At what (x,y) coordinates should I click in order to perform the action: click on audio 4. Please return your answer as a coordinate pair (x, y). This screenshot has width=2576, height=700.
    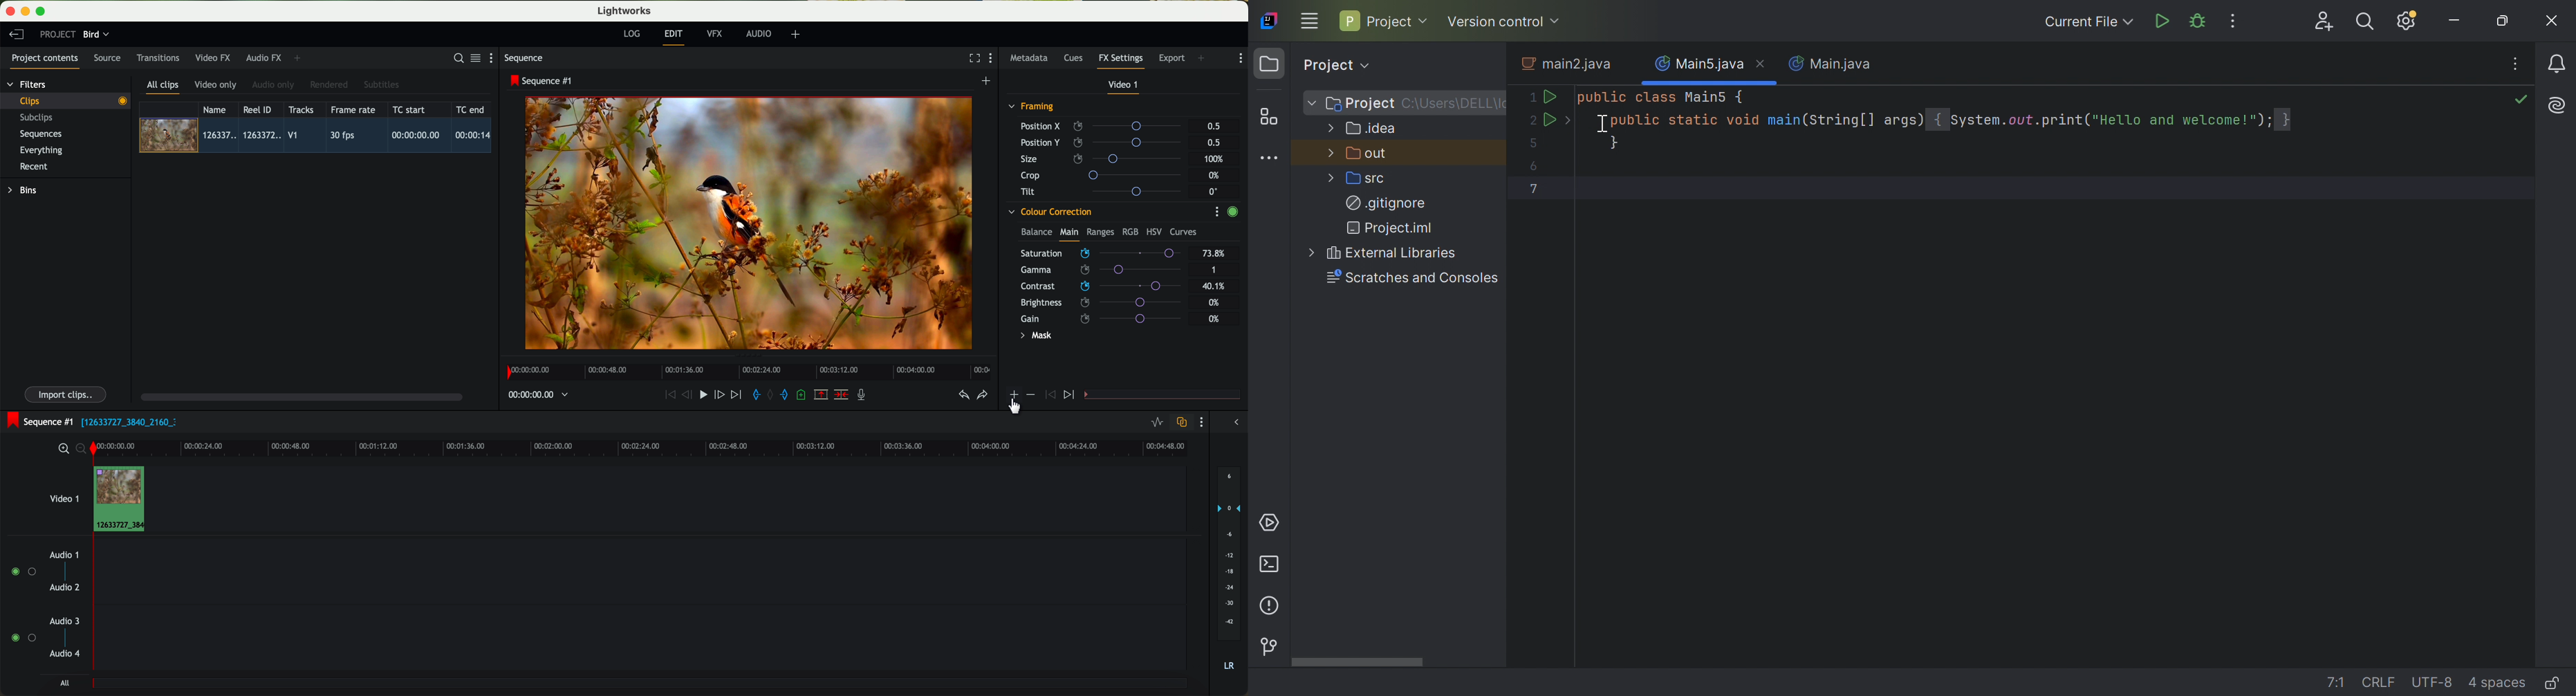
    Looking at the image, I should click on (65, 654).